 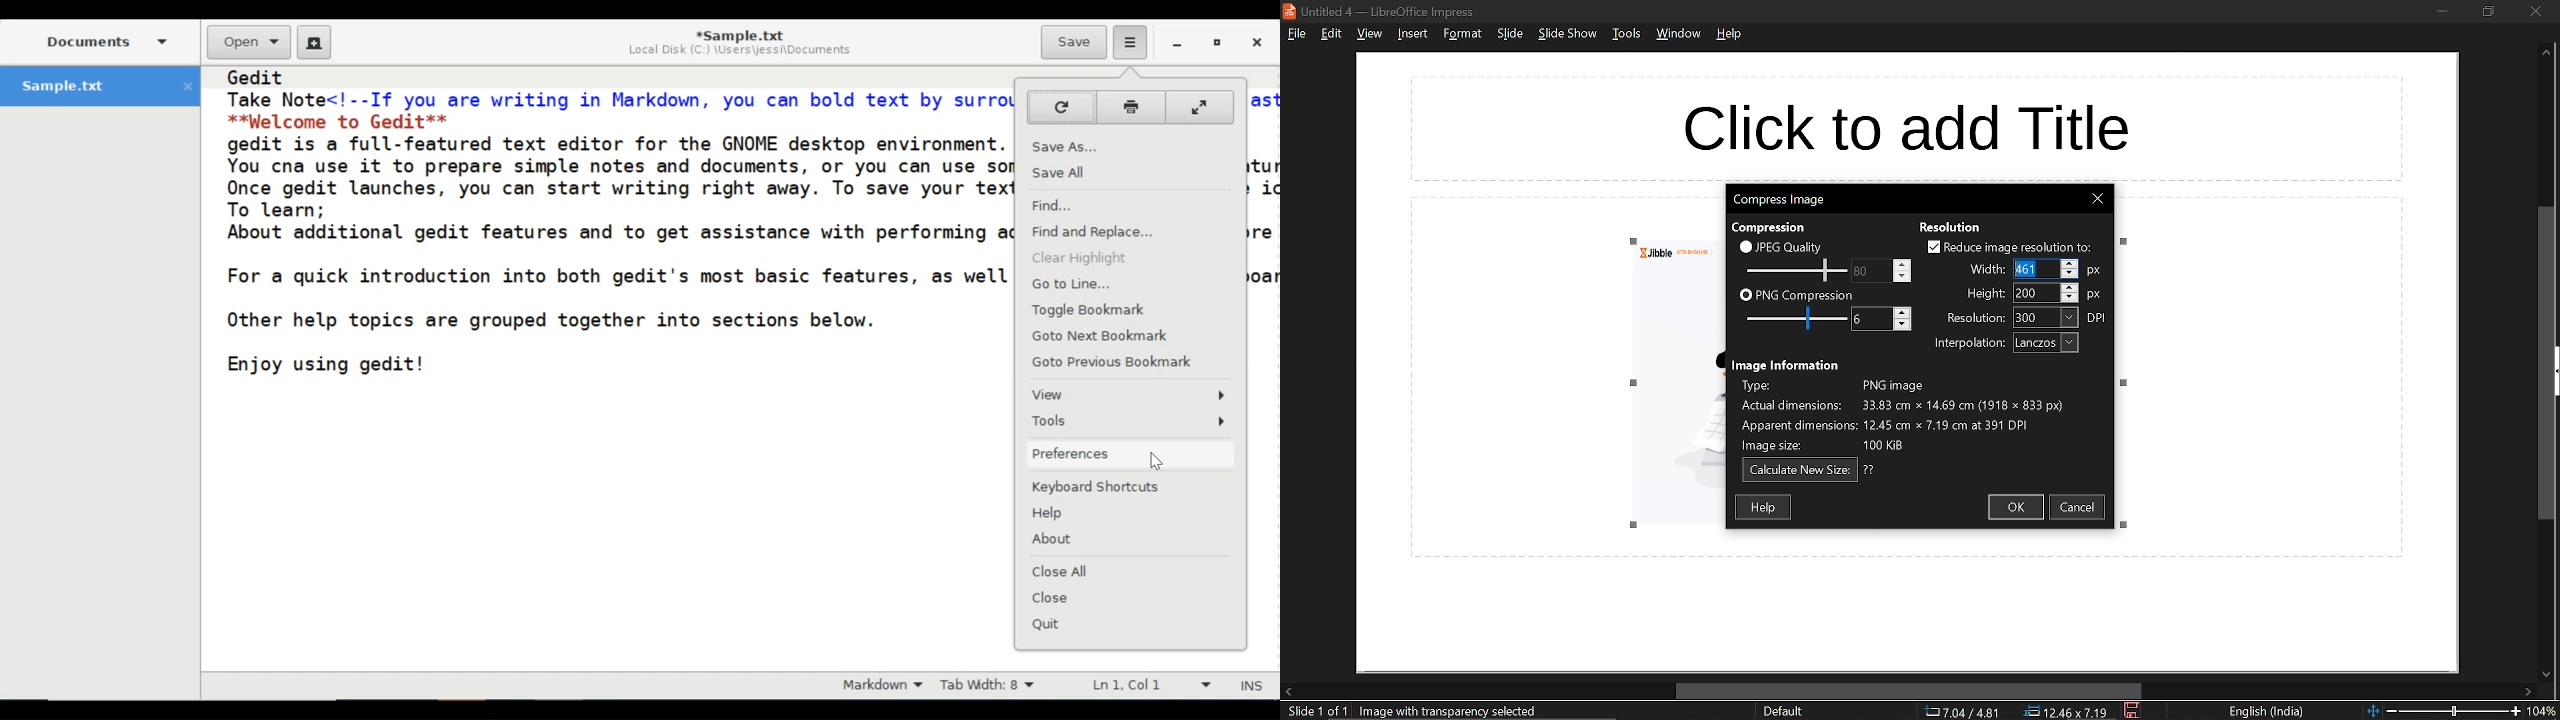 What do you see at coordinates (1806, 294) in the screenshot?
I see `PNG compression` at bounding box center [1806, 294].